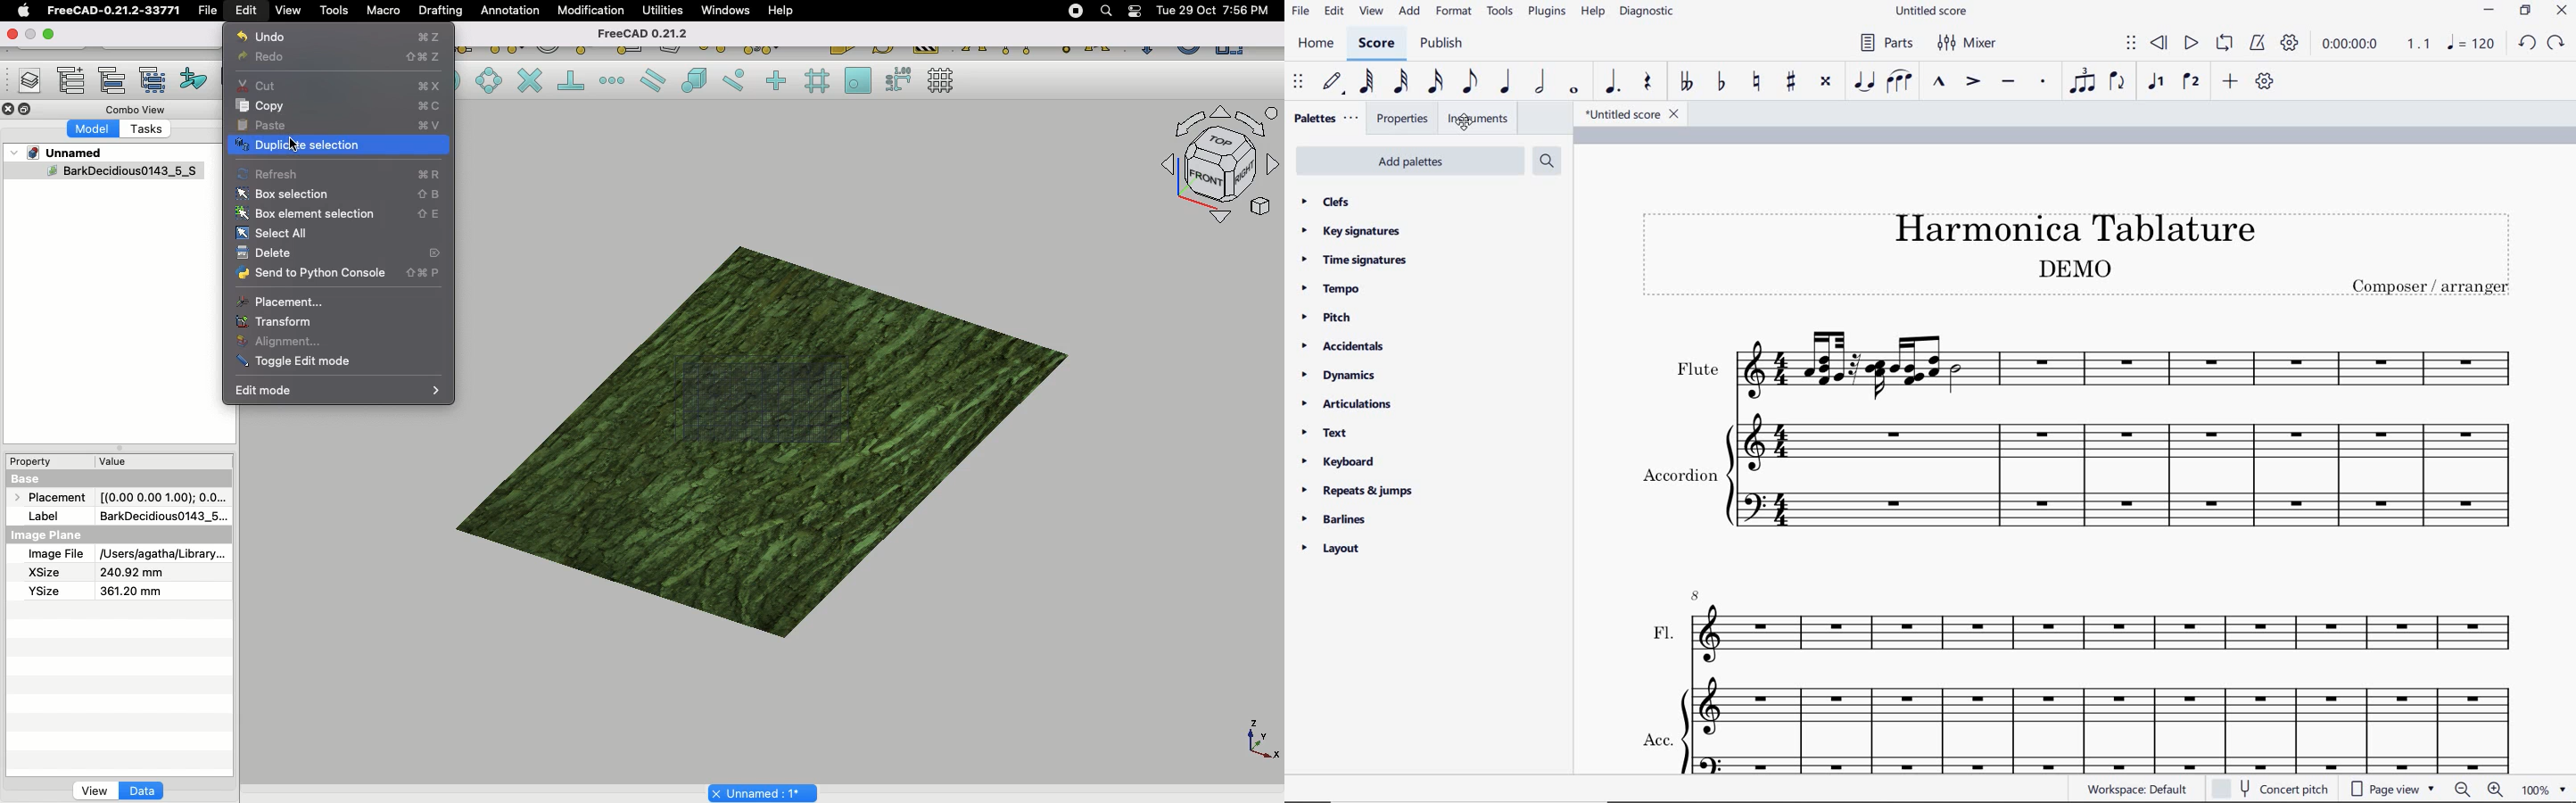 The width and height of the screenshot is (2576, 812). I want to click on search palettes, so click(1546, 164).